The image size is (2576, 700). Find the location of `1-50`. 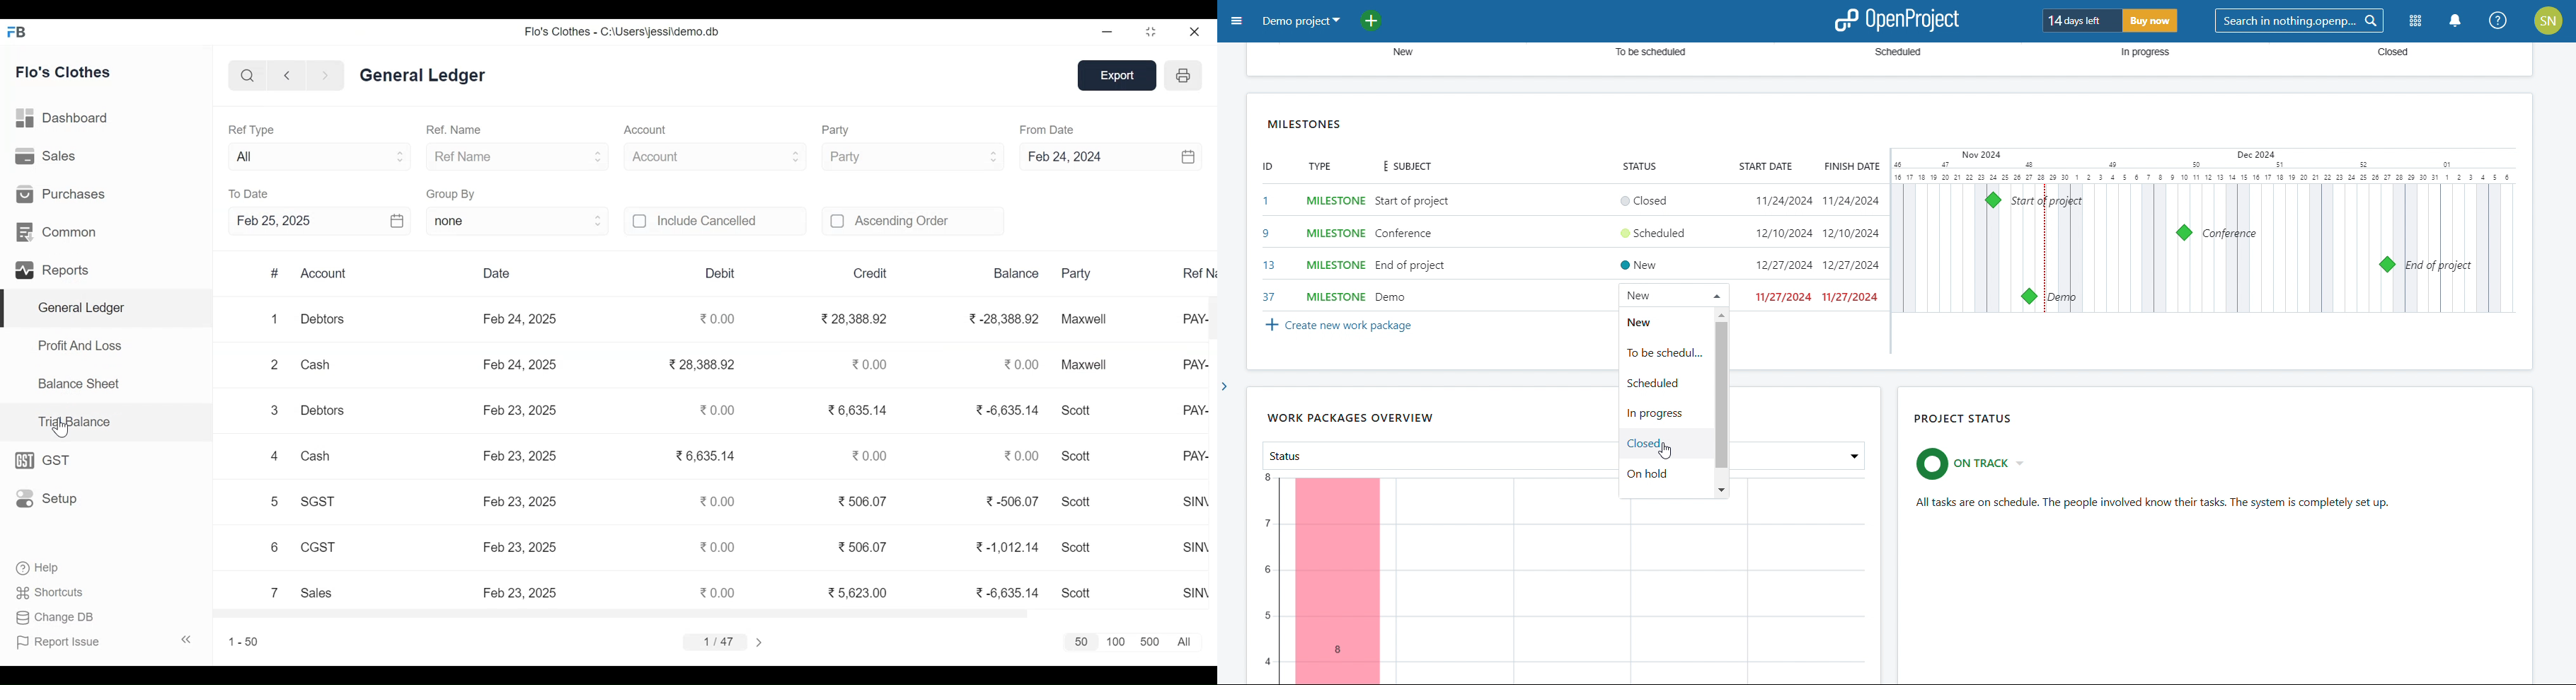

1-50 is located at coordinates (244, 641).